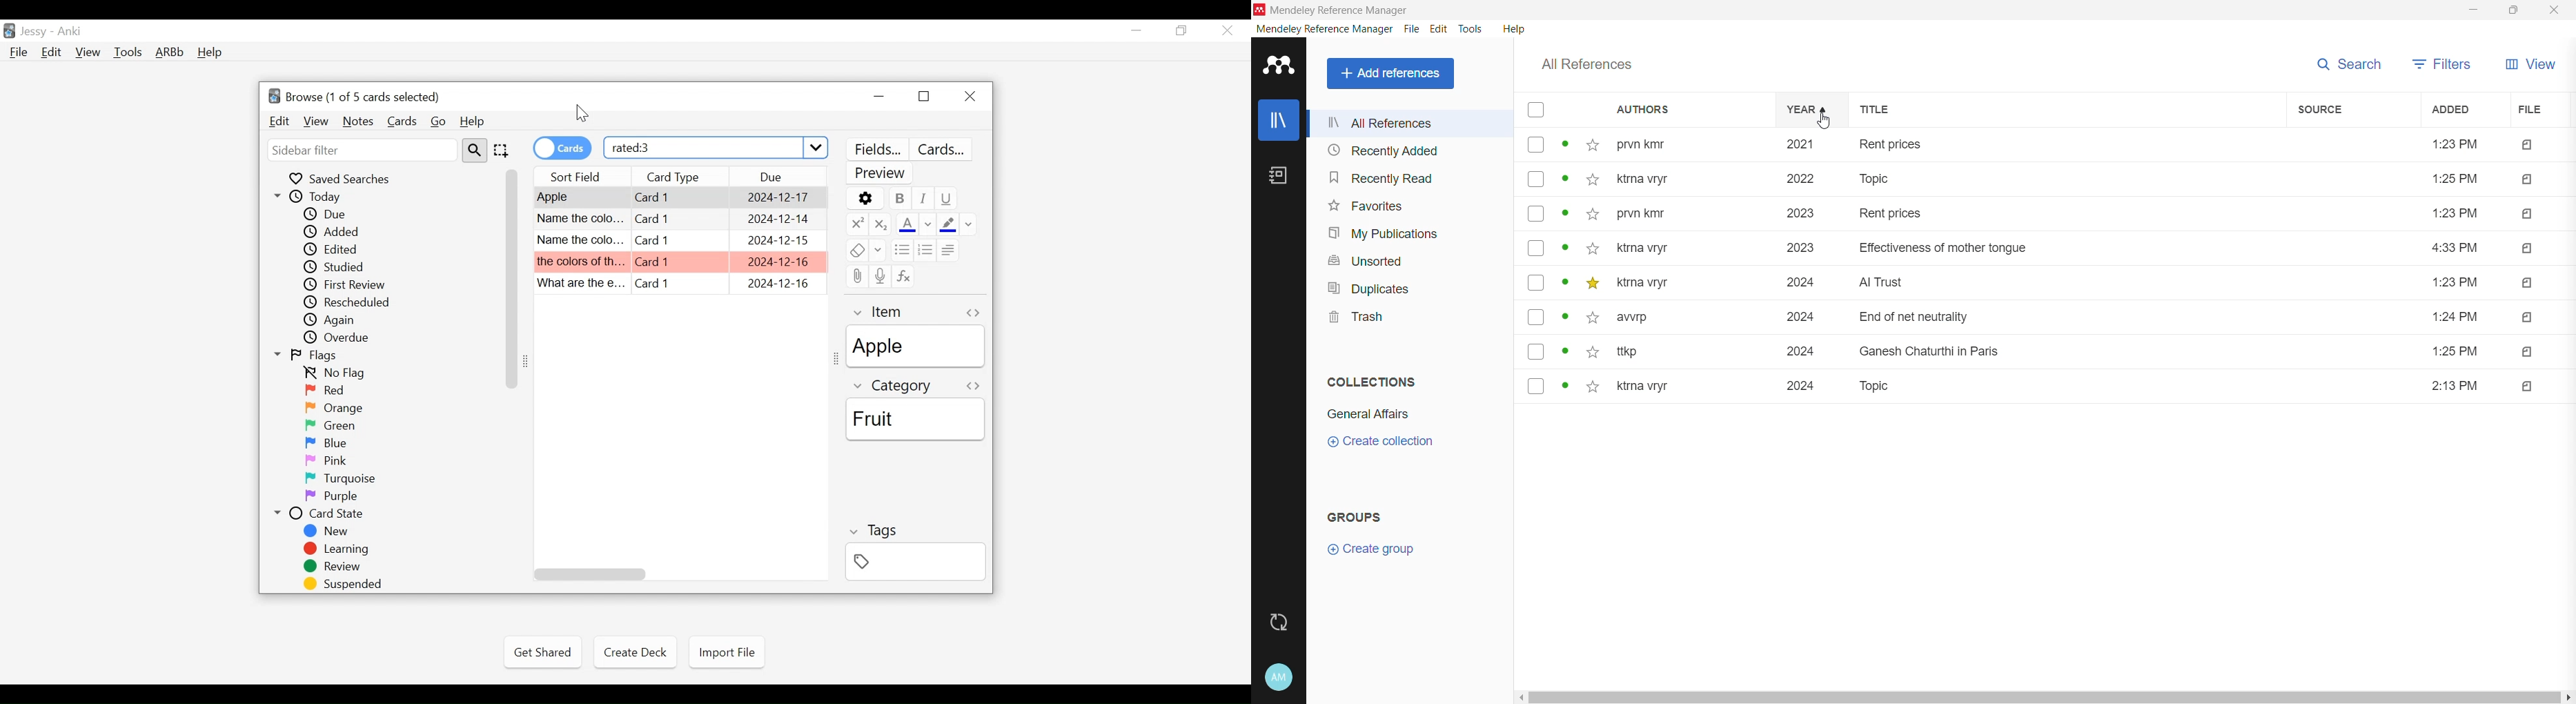  I want to click on Item, so click(886, 313).